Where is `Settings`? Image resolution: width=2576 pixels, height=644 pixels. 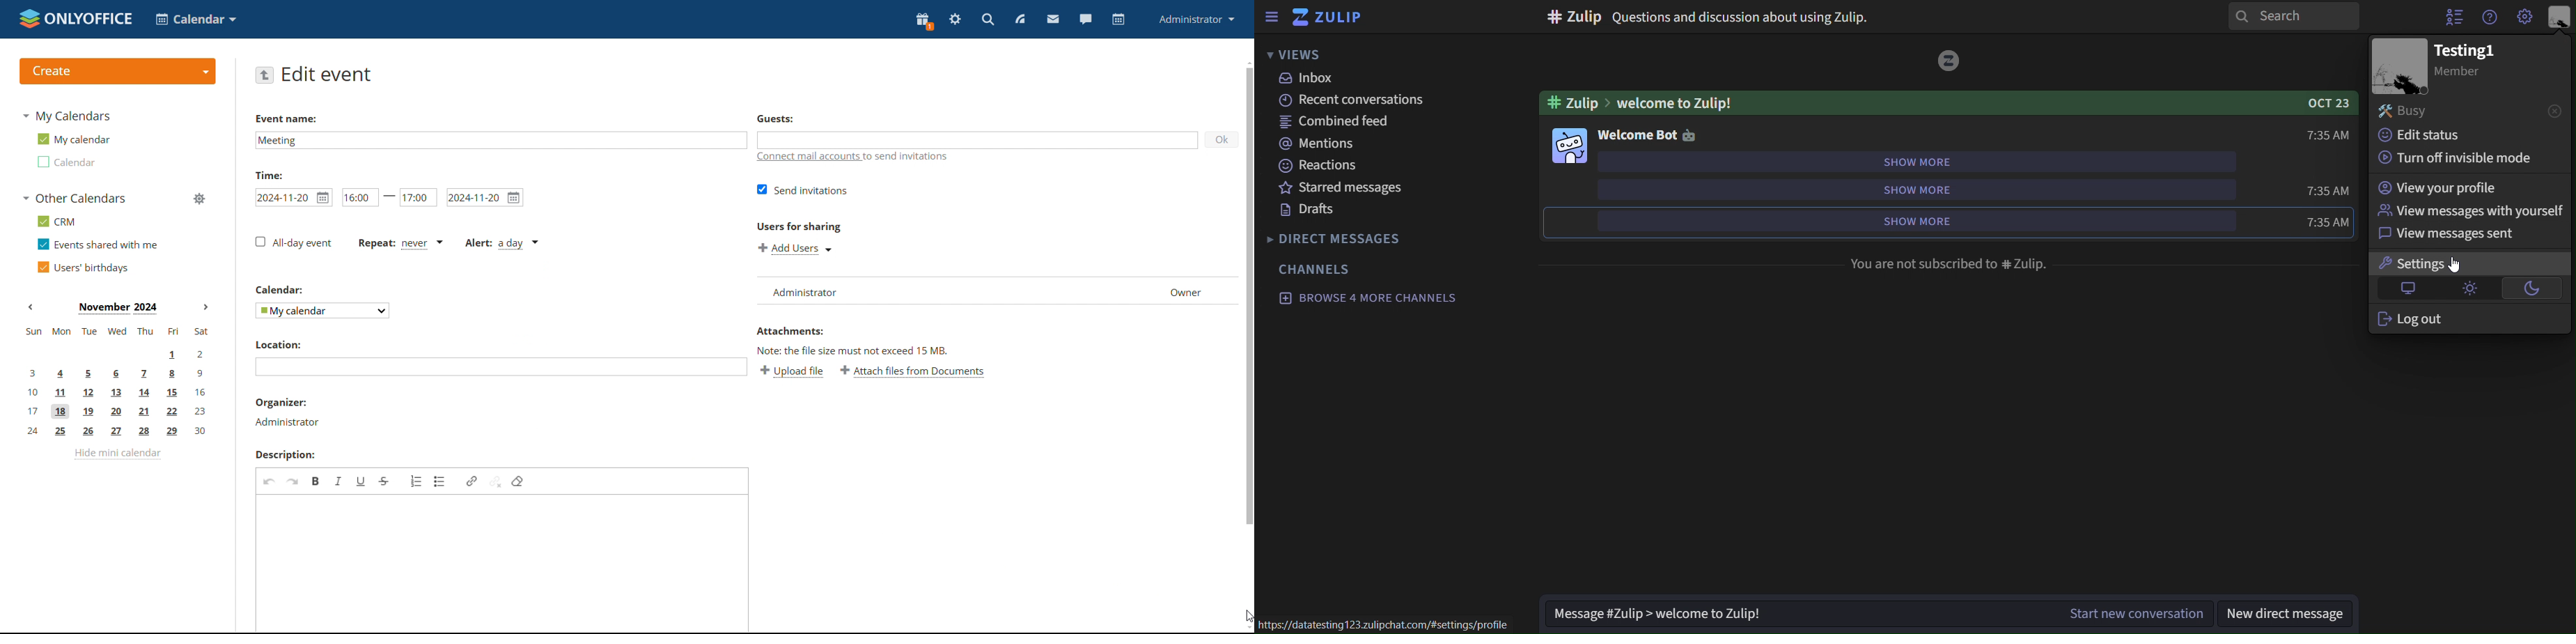 Settings is located at coordinates (2526, 17).